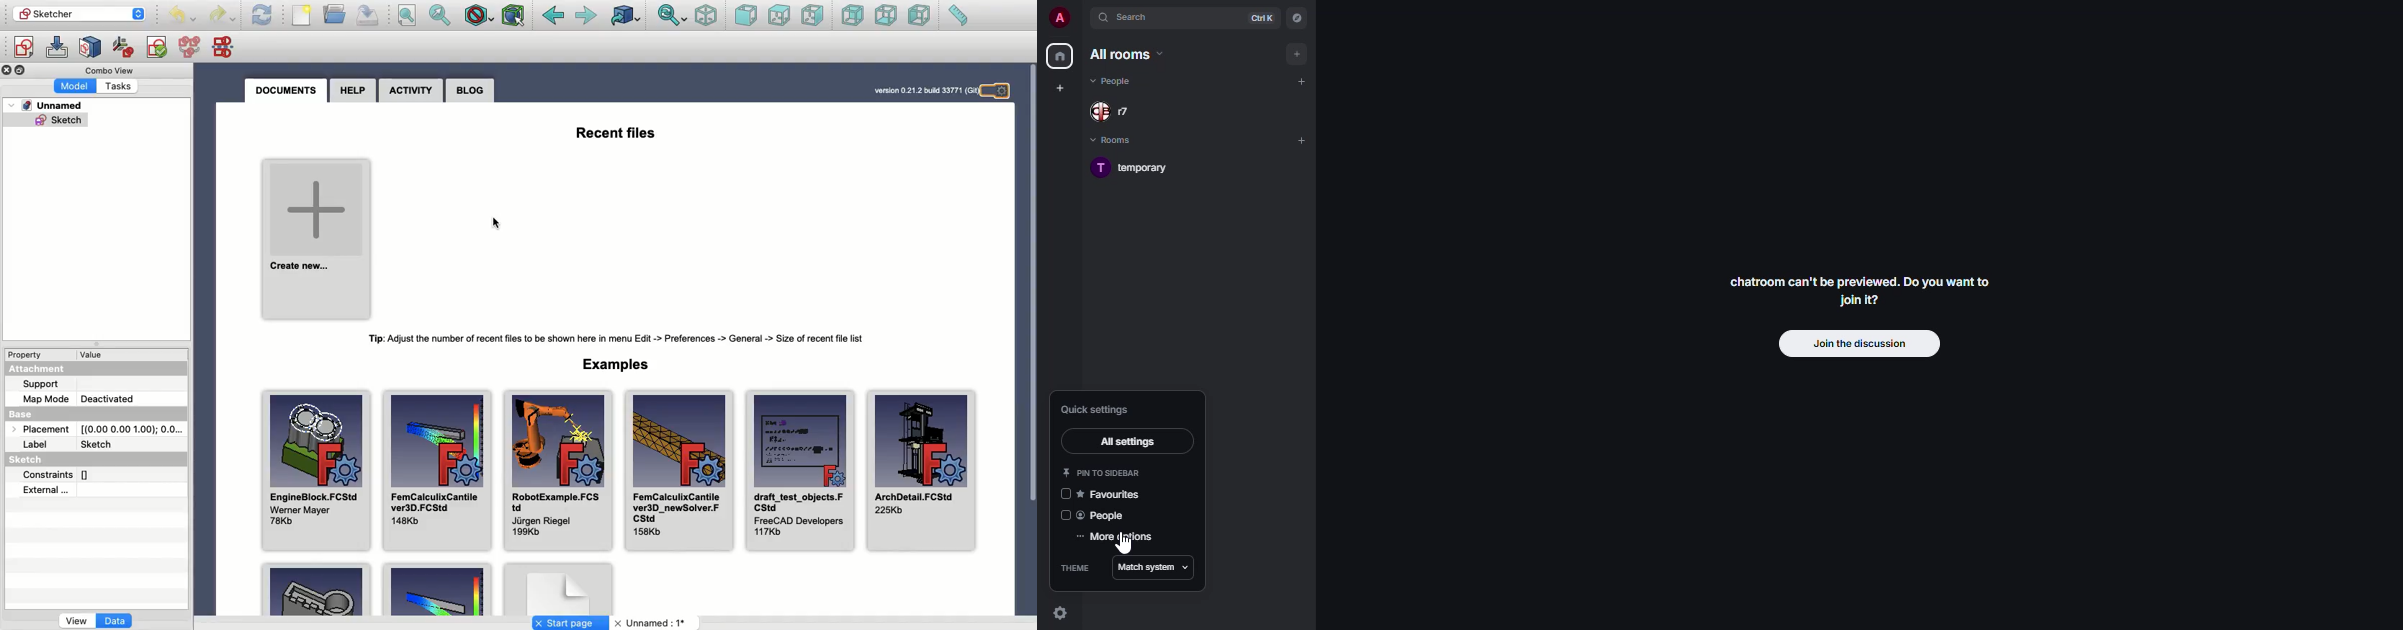  Describe the element at coordinates (959, 17) in the screenshot. I see `Measure` at that location.